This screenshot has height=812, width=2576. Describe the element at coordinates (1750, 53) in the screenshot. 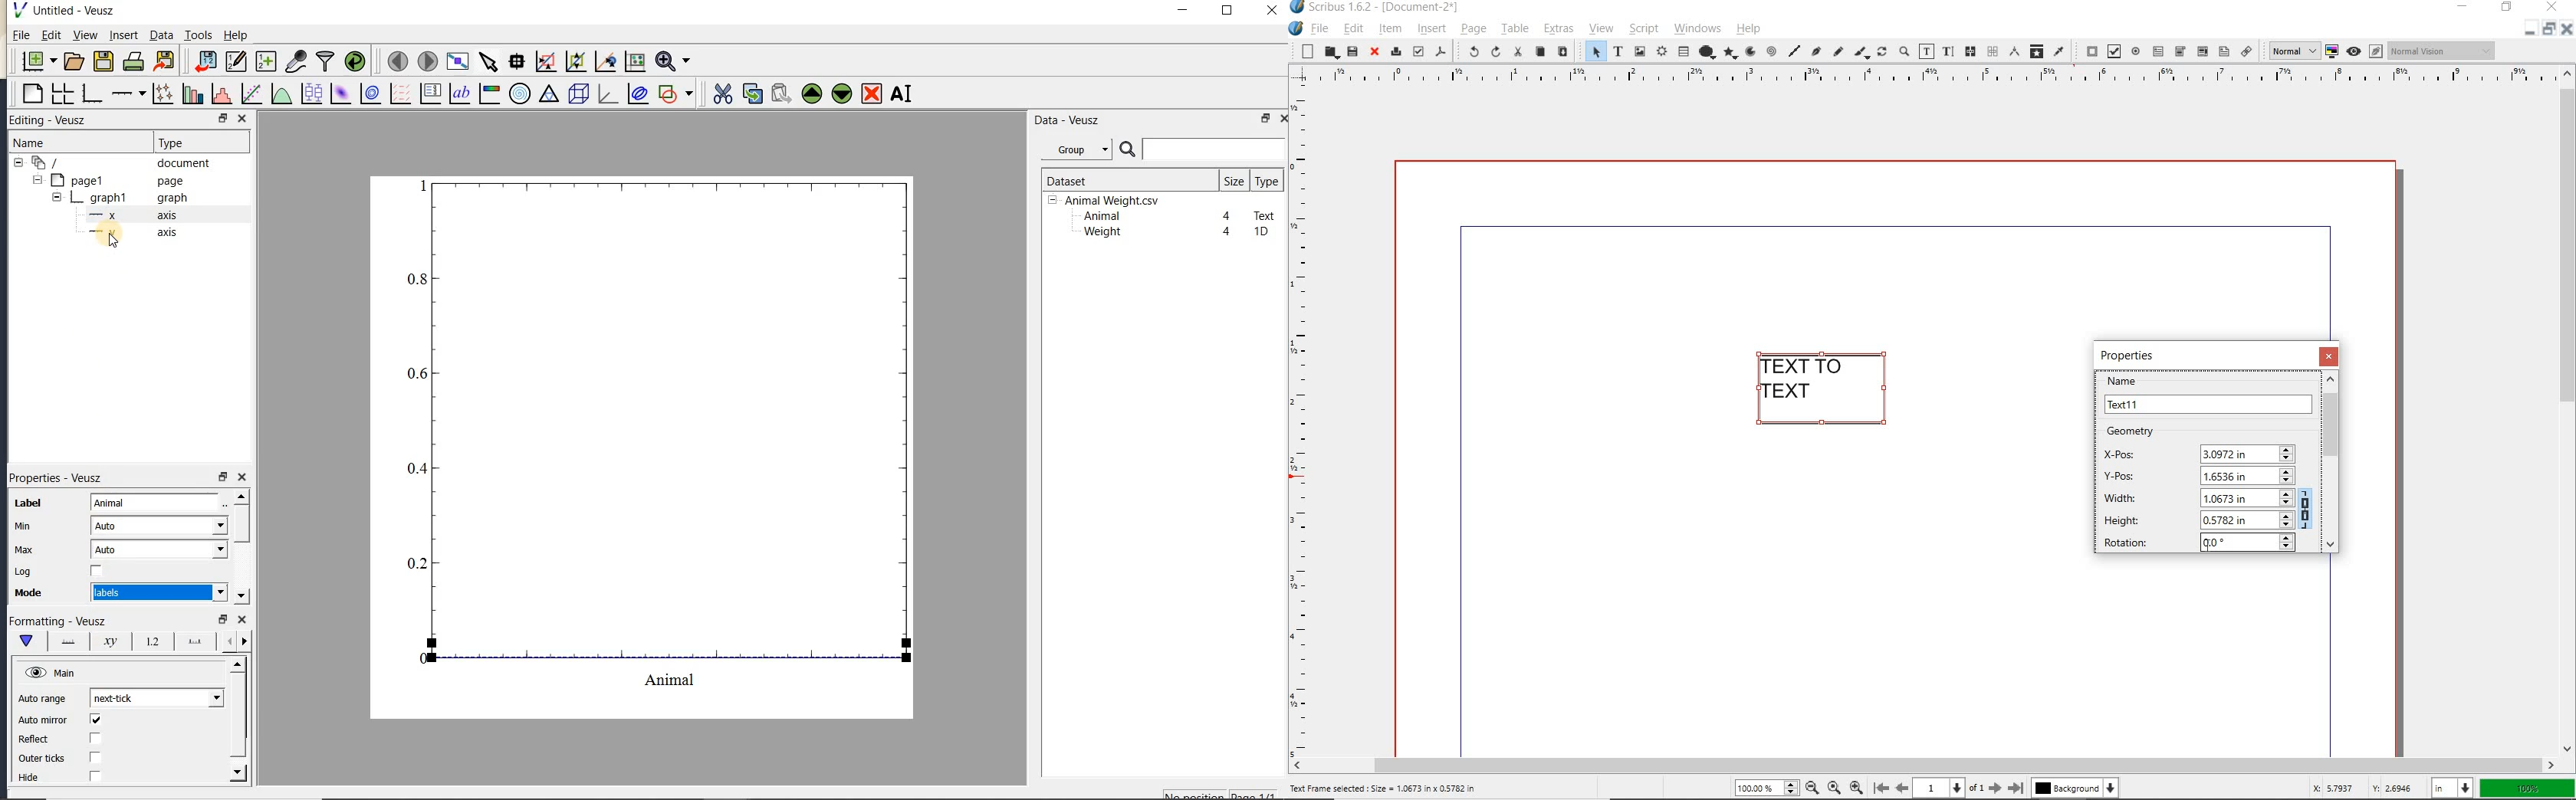

I see `arc` at that location.